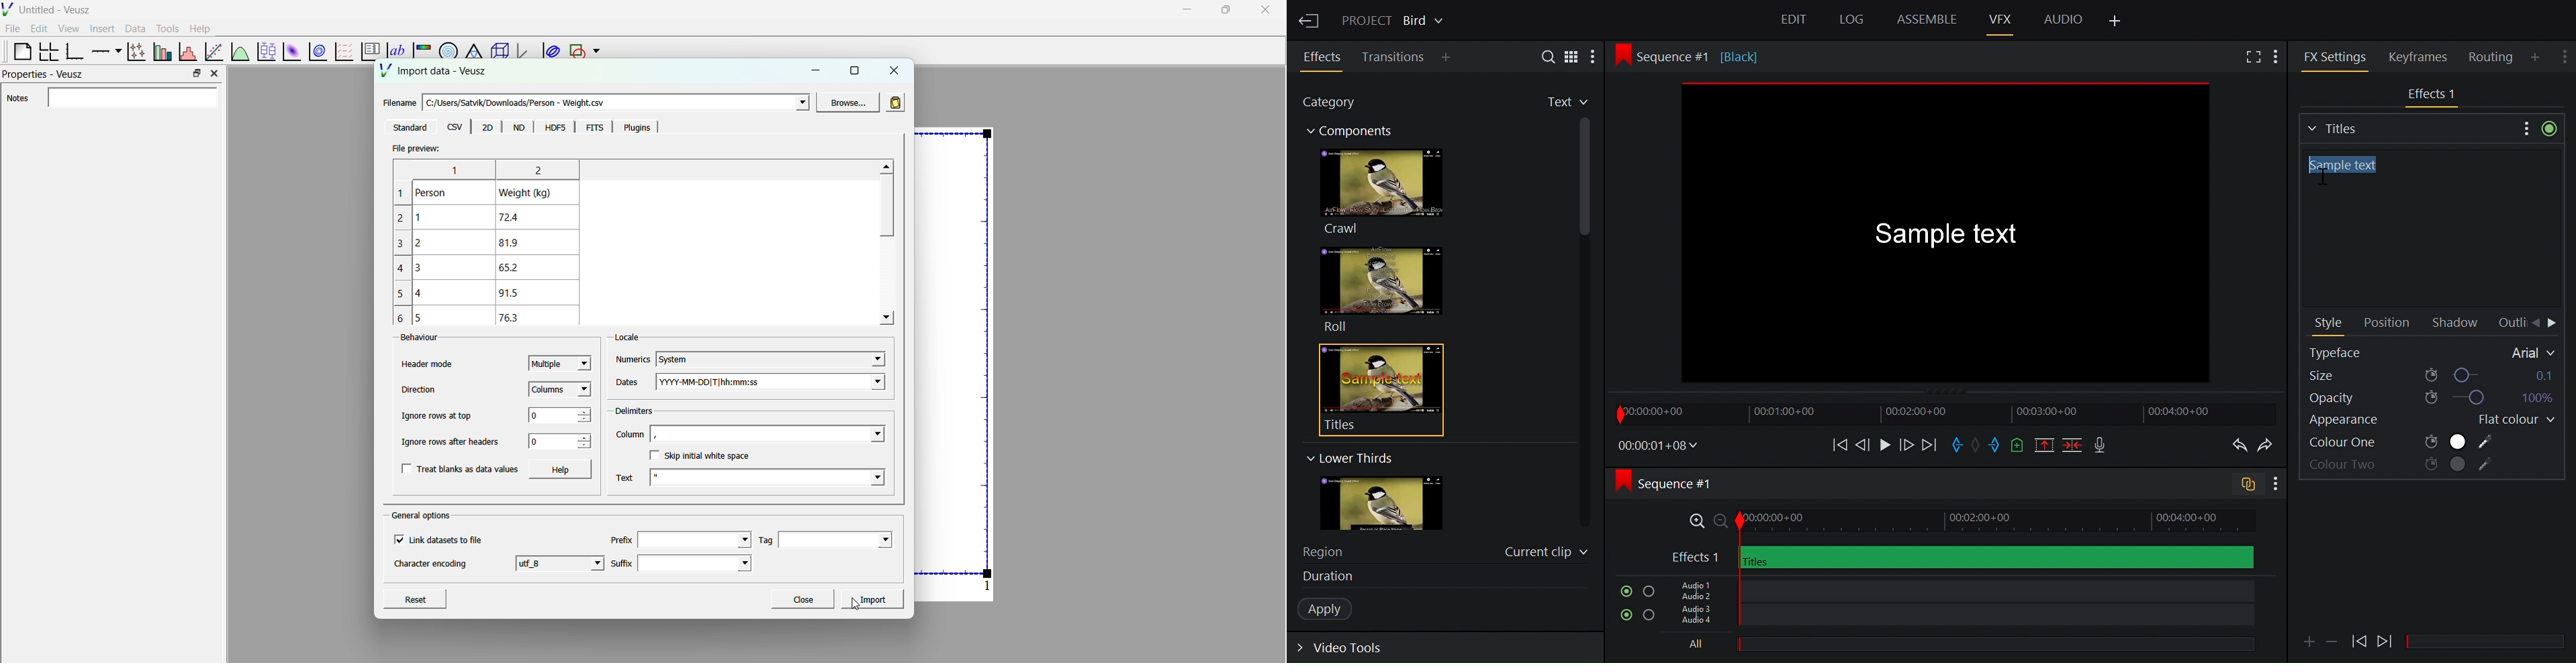  What do you see at coordinates (584, 419) in the screenshot?
I see `decrease value` at bounding box center [584, 419].